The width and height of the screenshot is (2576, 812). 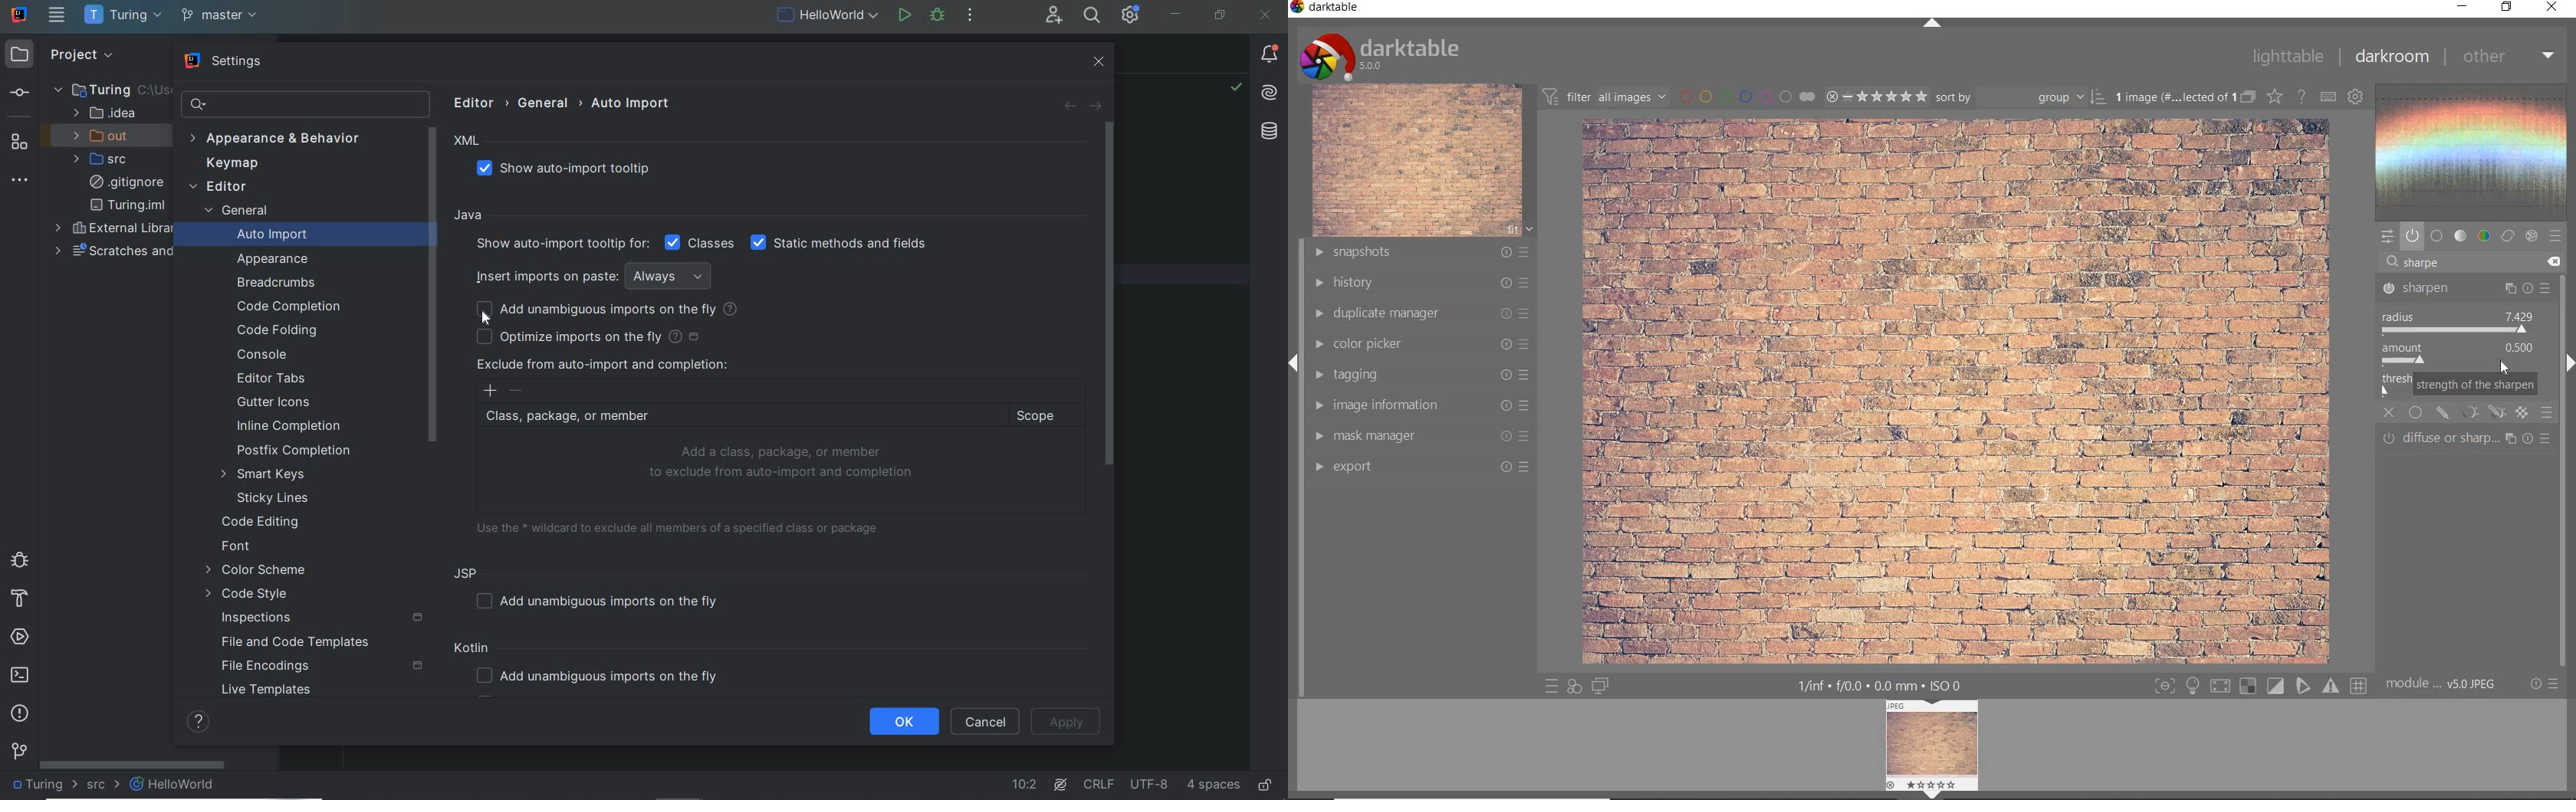 I want to click on DELETED, so click(x=2556, y=262).